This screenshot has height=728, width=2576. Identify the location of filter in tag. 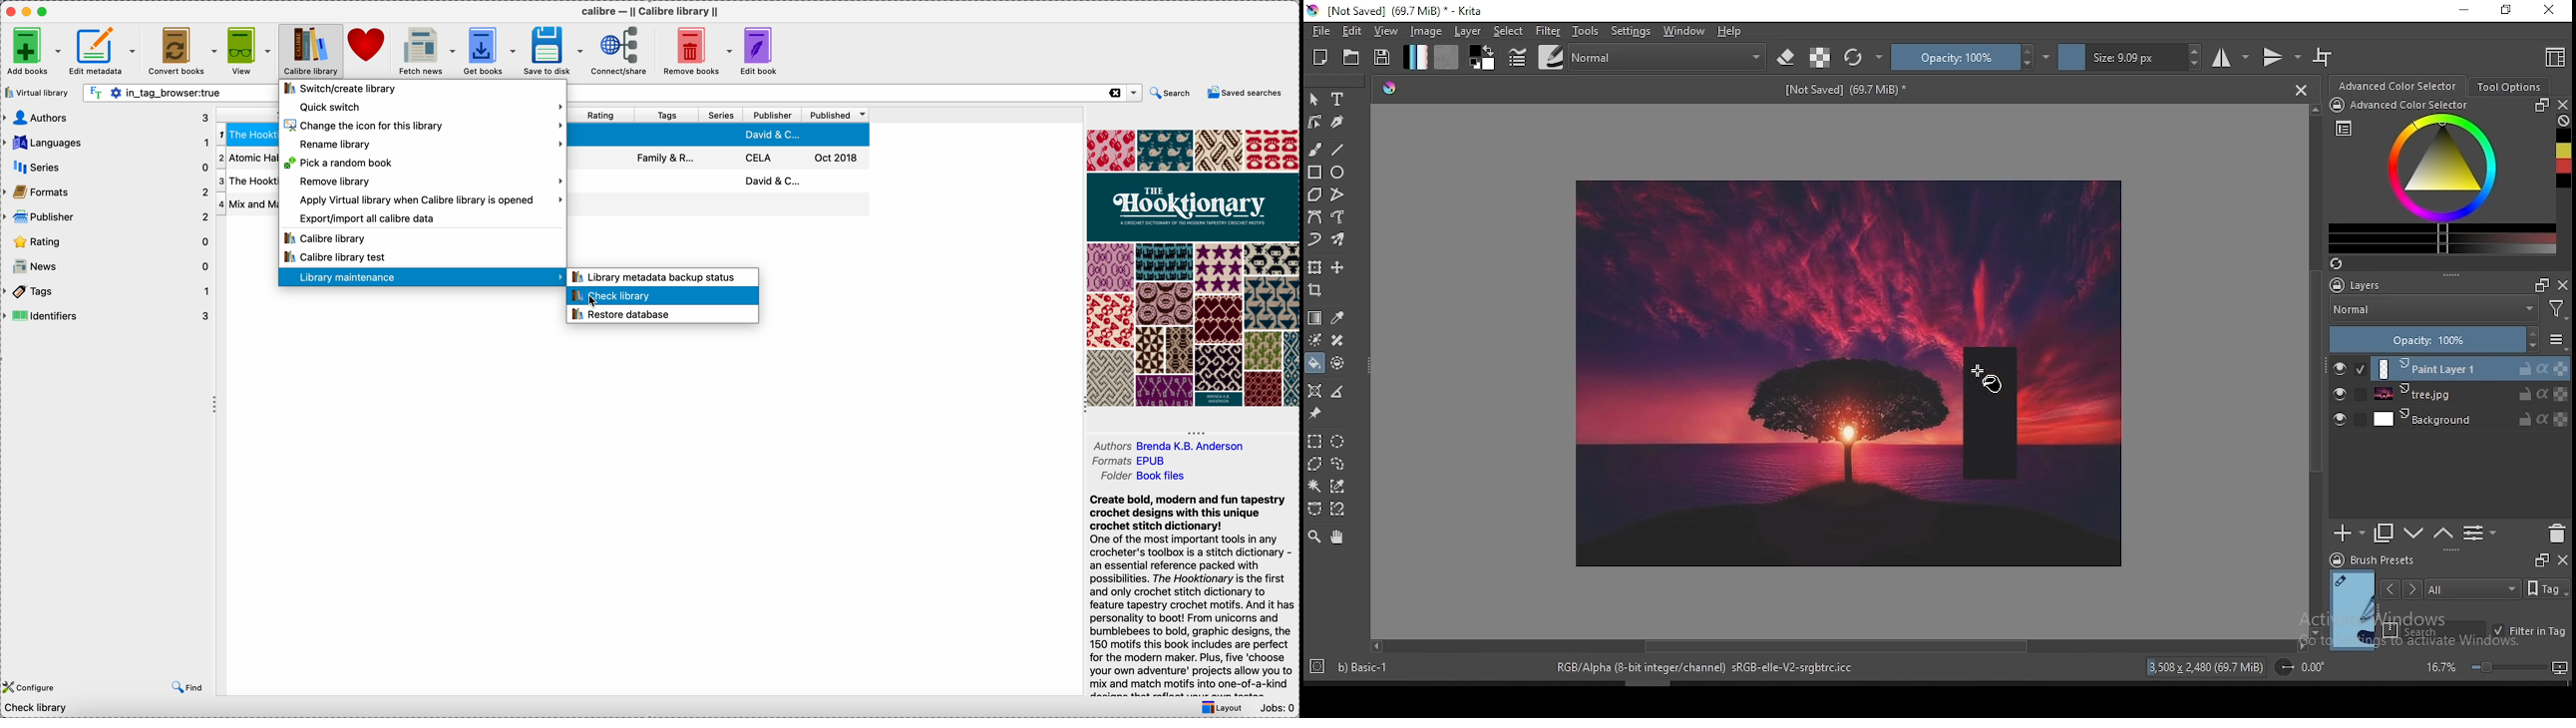
(2530, 629).